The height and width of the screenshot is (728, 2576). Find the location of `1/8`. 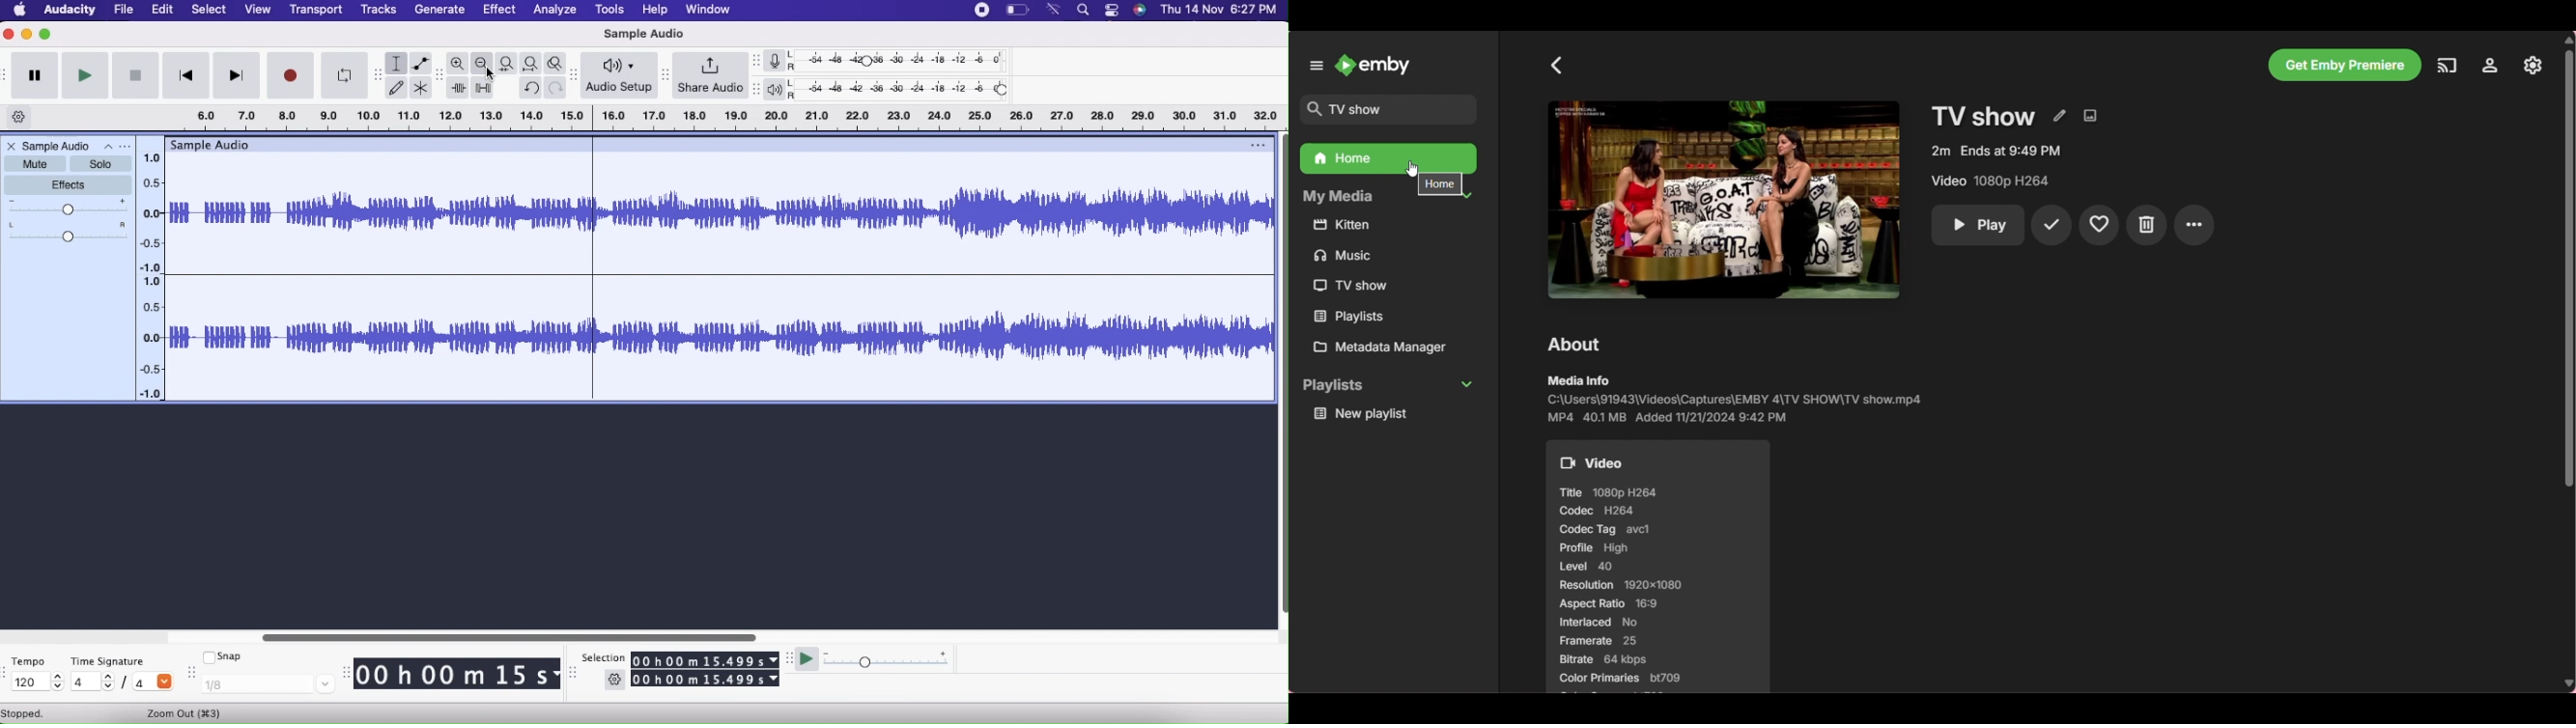

1/8 is located at coordinates (267, 686).